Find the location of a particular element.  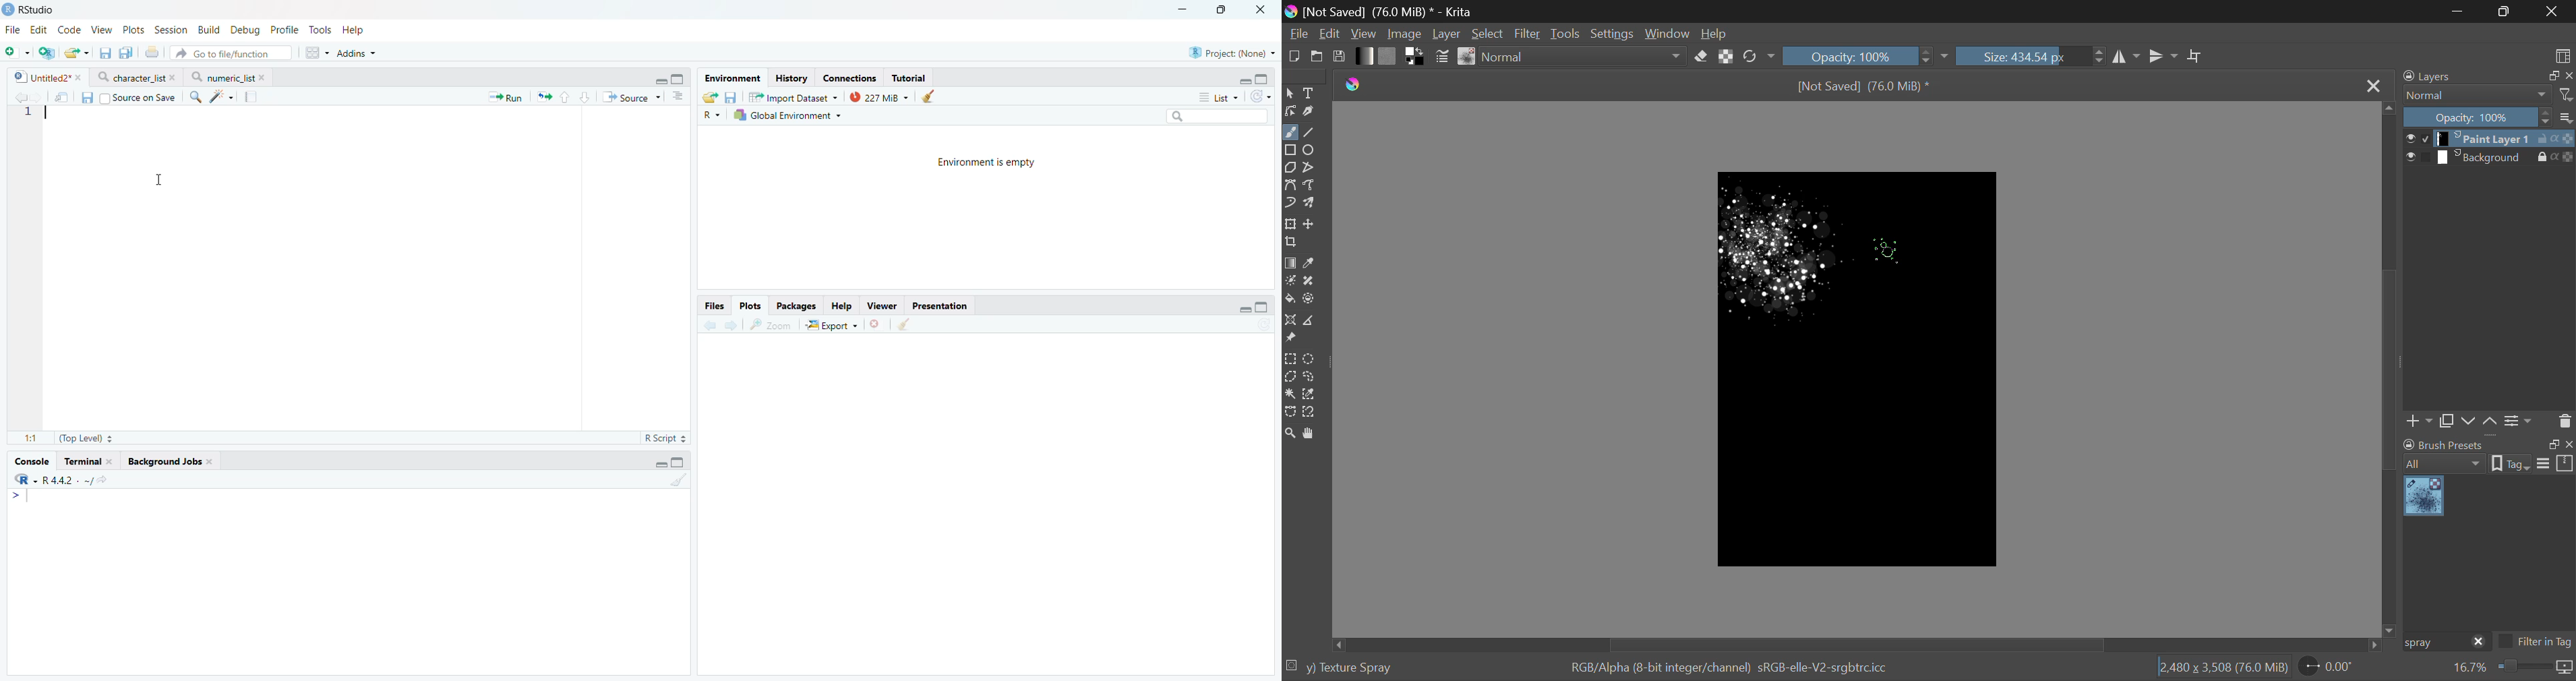

Layers is located at coordinates (2435, 76).